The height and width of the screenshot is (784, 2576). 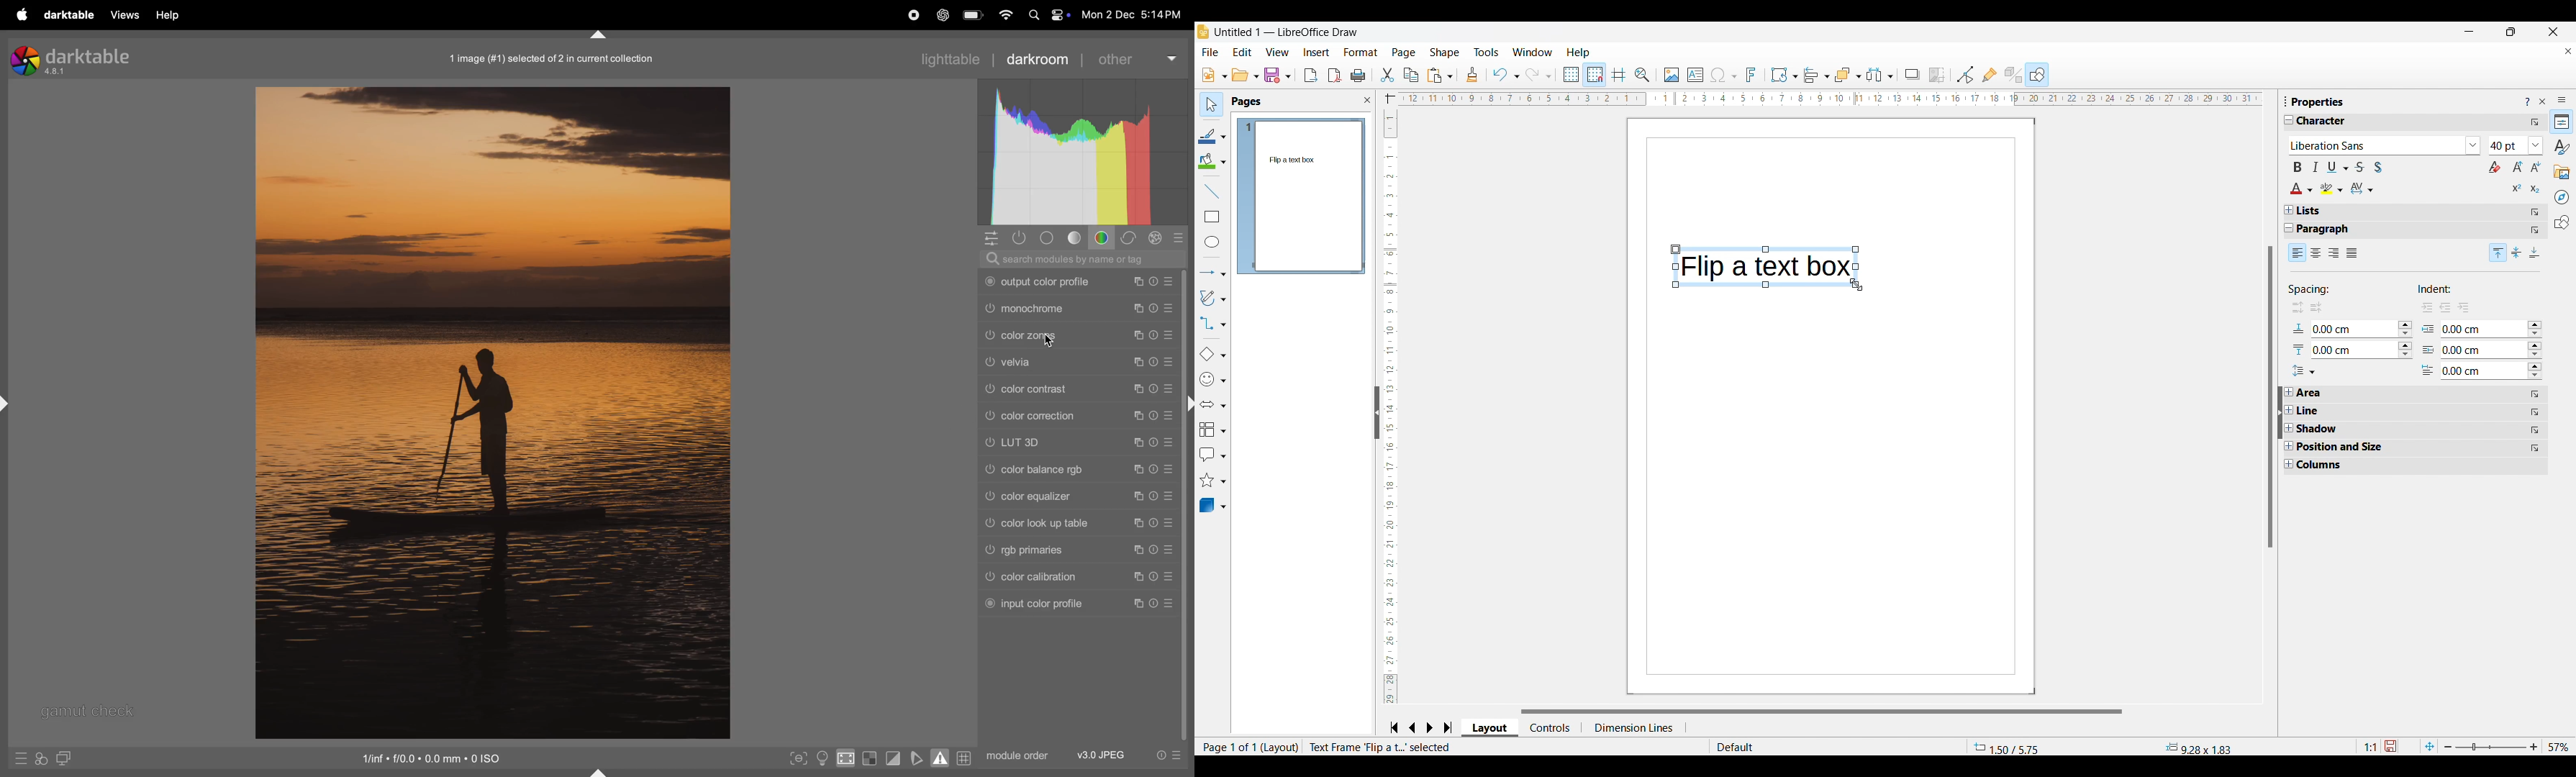 What do you see at coordinates (2298, 167) in the screenshot?
I see `Bold` at bounding box center [2298, 167].